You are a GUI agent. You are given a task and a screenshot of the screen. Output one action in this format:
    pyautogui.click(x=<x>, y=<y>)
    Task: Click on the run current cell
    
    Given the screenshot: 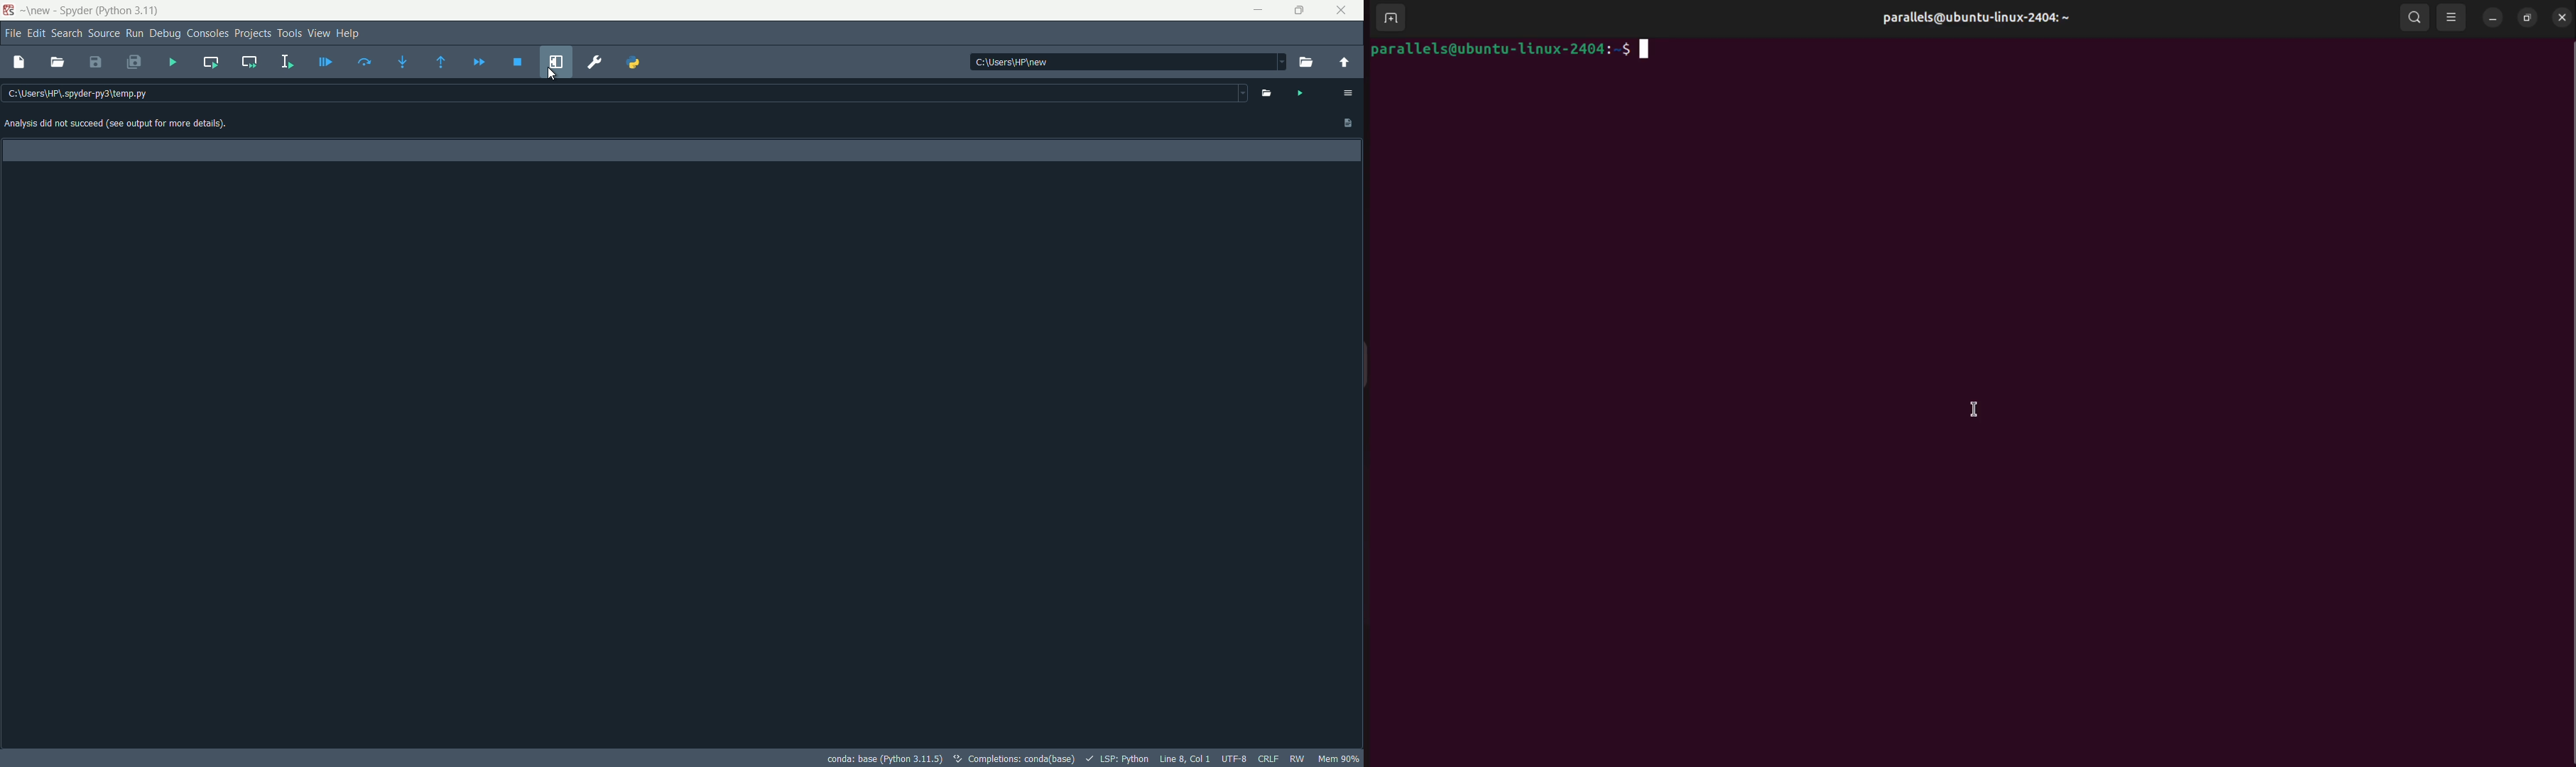 What is the action you would take?
    pyautogui.click(x=210, y=61)
    